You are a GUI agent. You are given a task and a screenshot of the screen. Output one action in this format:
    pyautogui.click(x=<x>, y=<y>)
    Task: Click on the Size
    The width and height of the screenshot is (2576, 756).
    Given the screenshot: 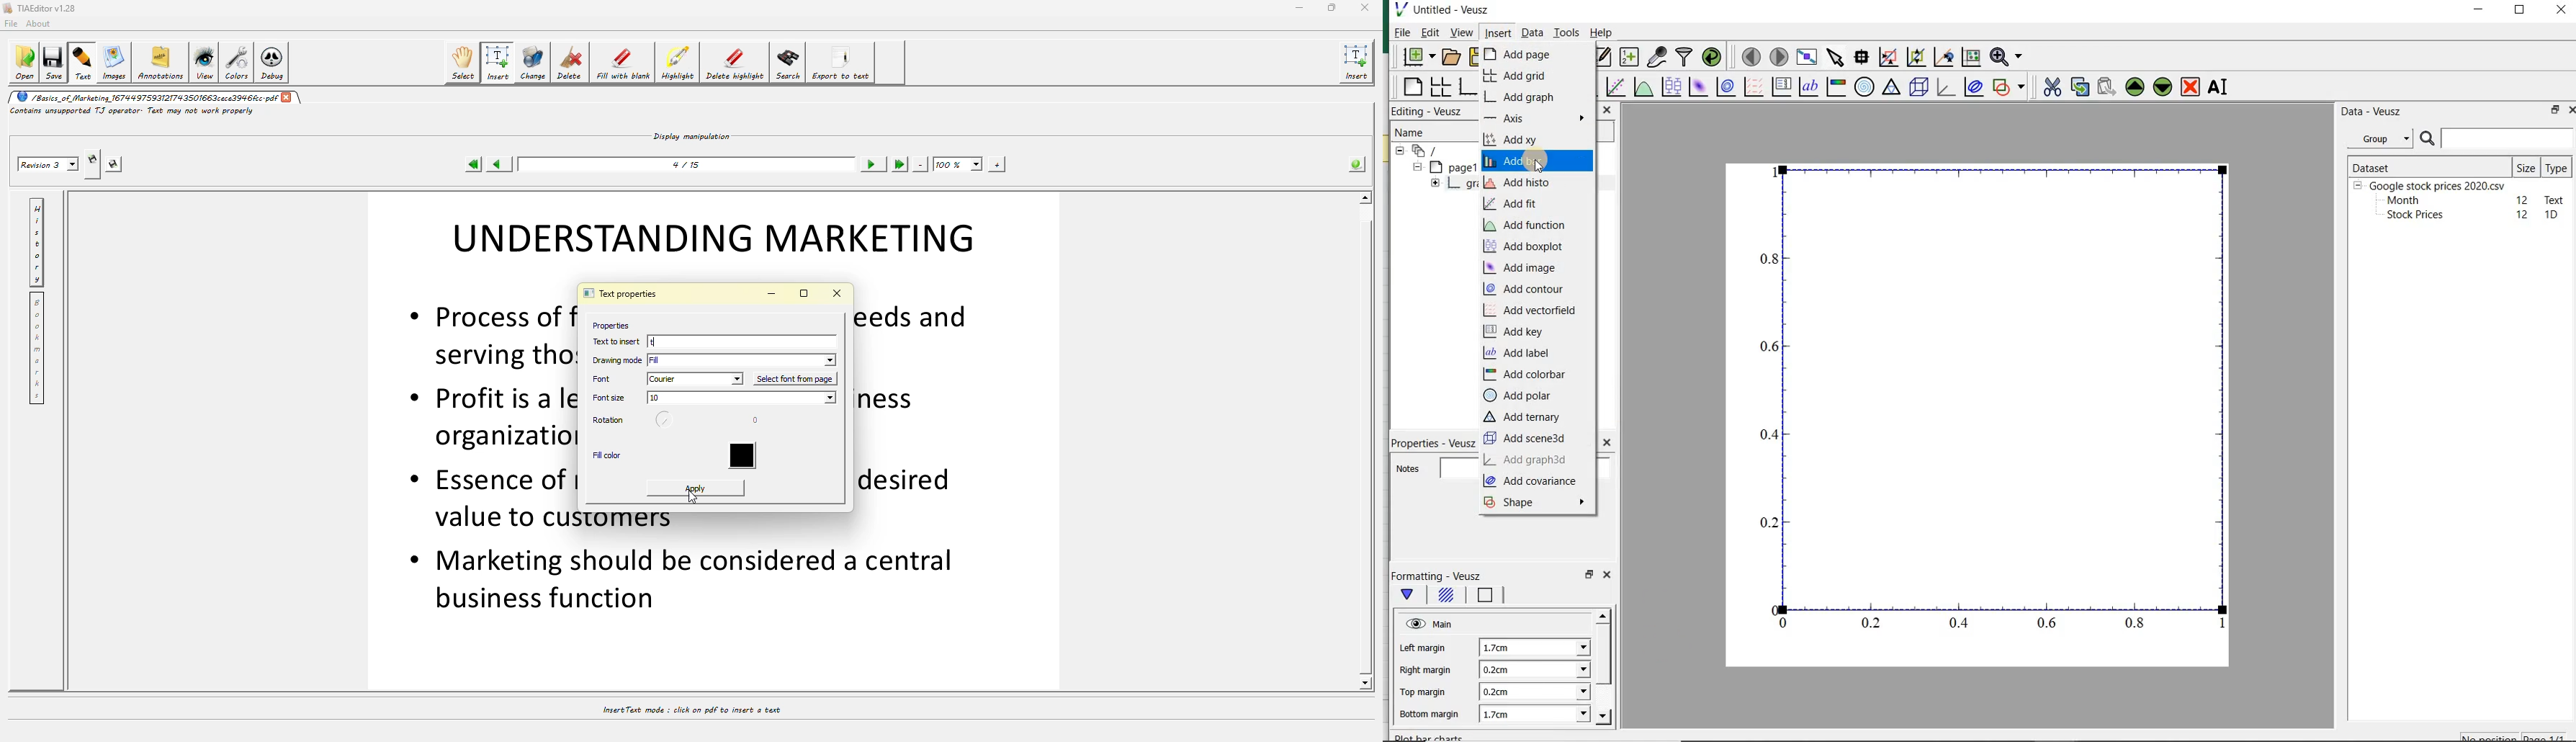 What is the action you would take?
    pyautogui.click(x=2527, y=166)
    